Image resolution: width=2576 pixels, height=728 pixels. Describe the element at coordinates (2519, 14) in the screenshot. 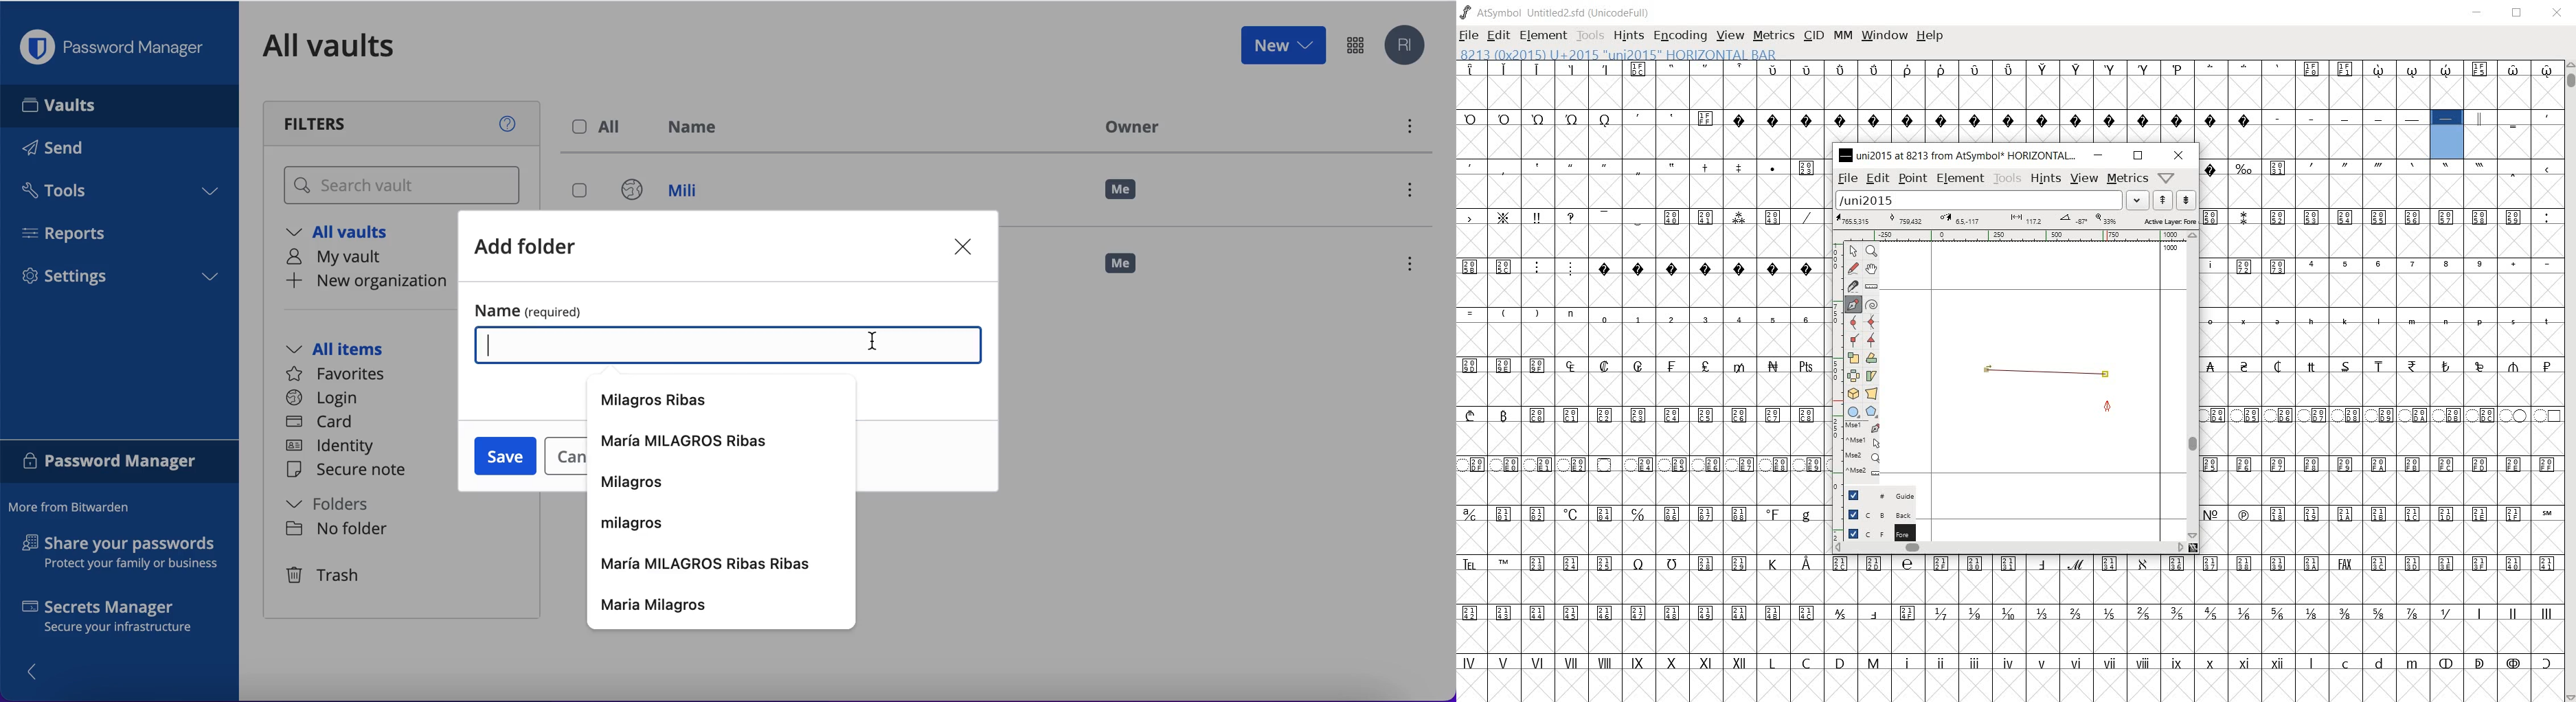

I see `RESTORE DOWN` at that location.